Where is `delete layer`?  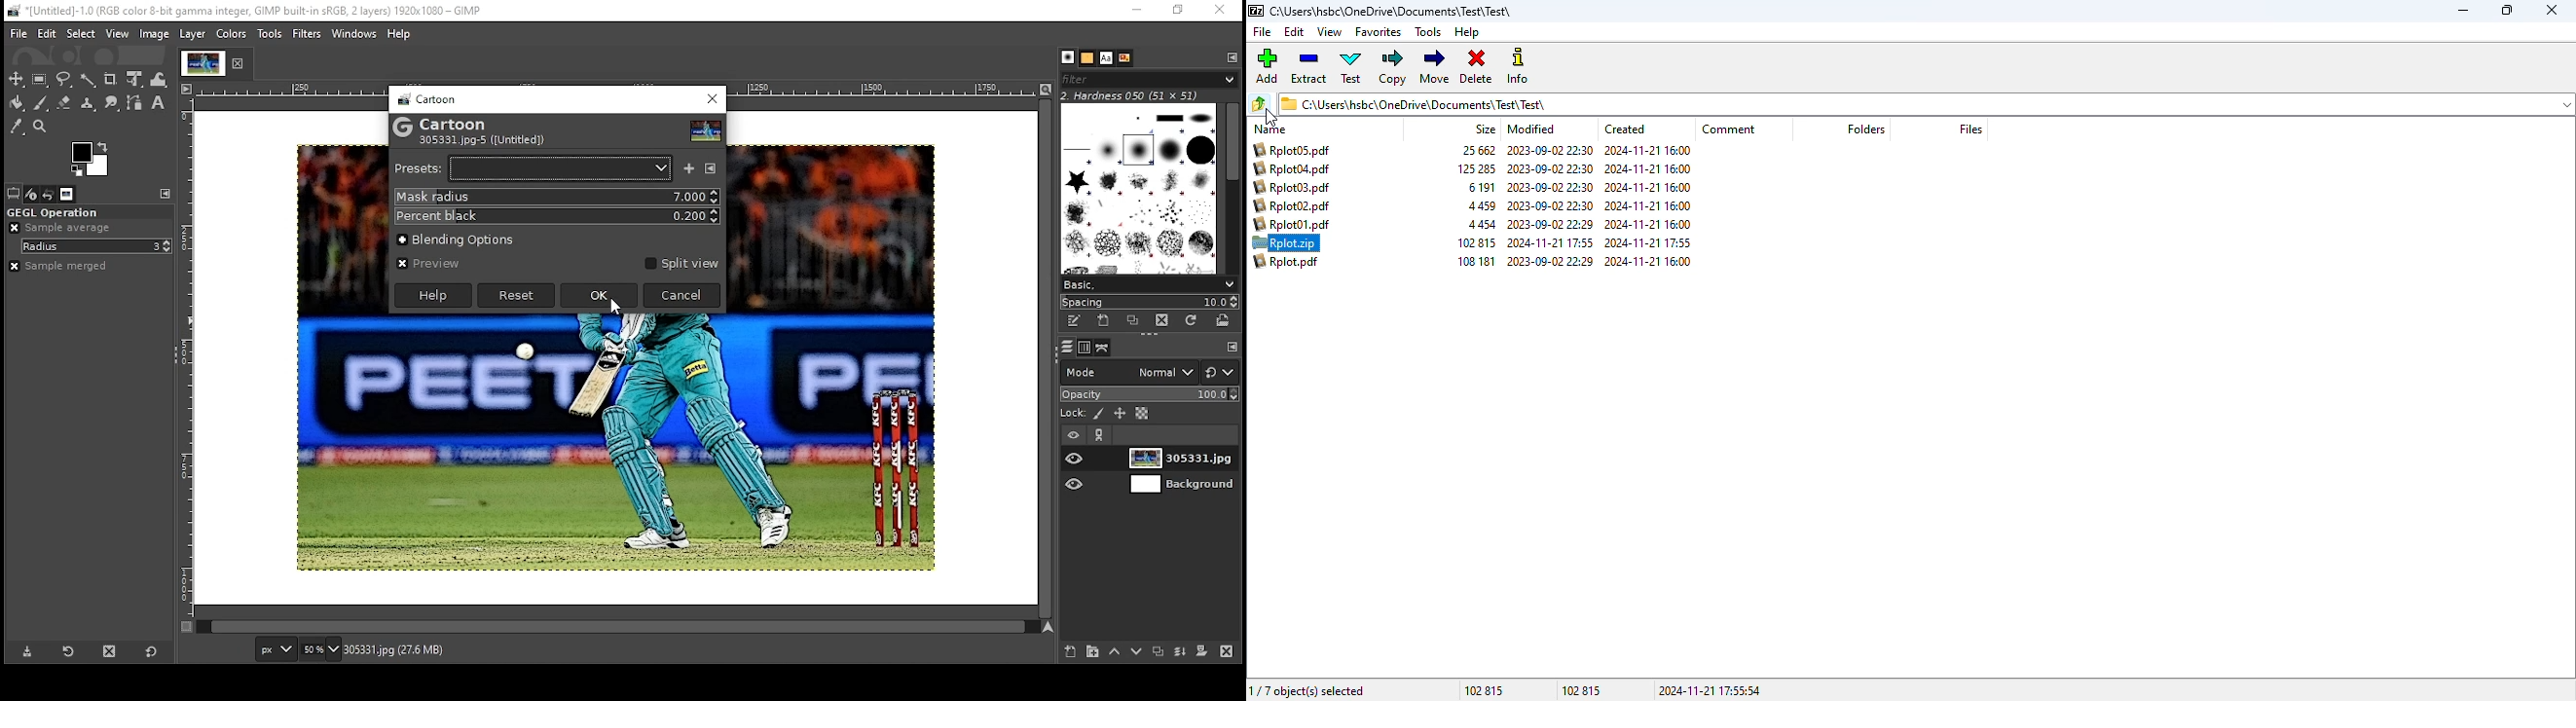
delete layer is located at coordinates (1229, 653).